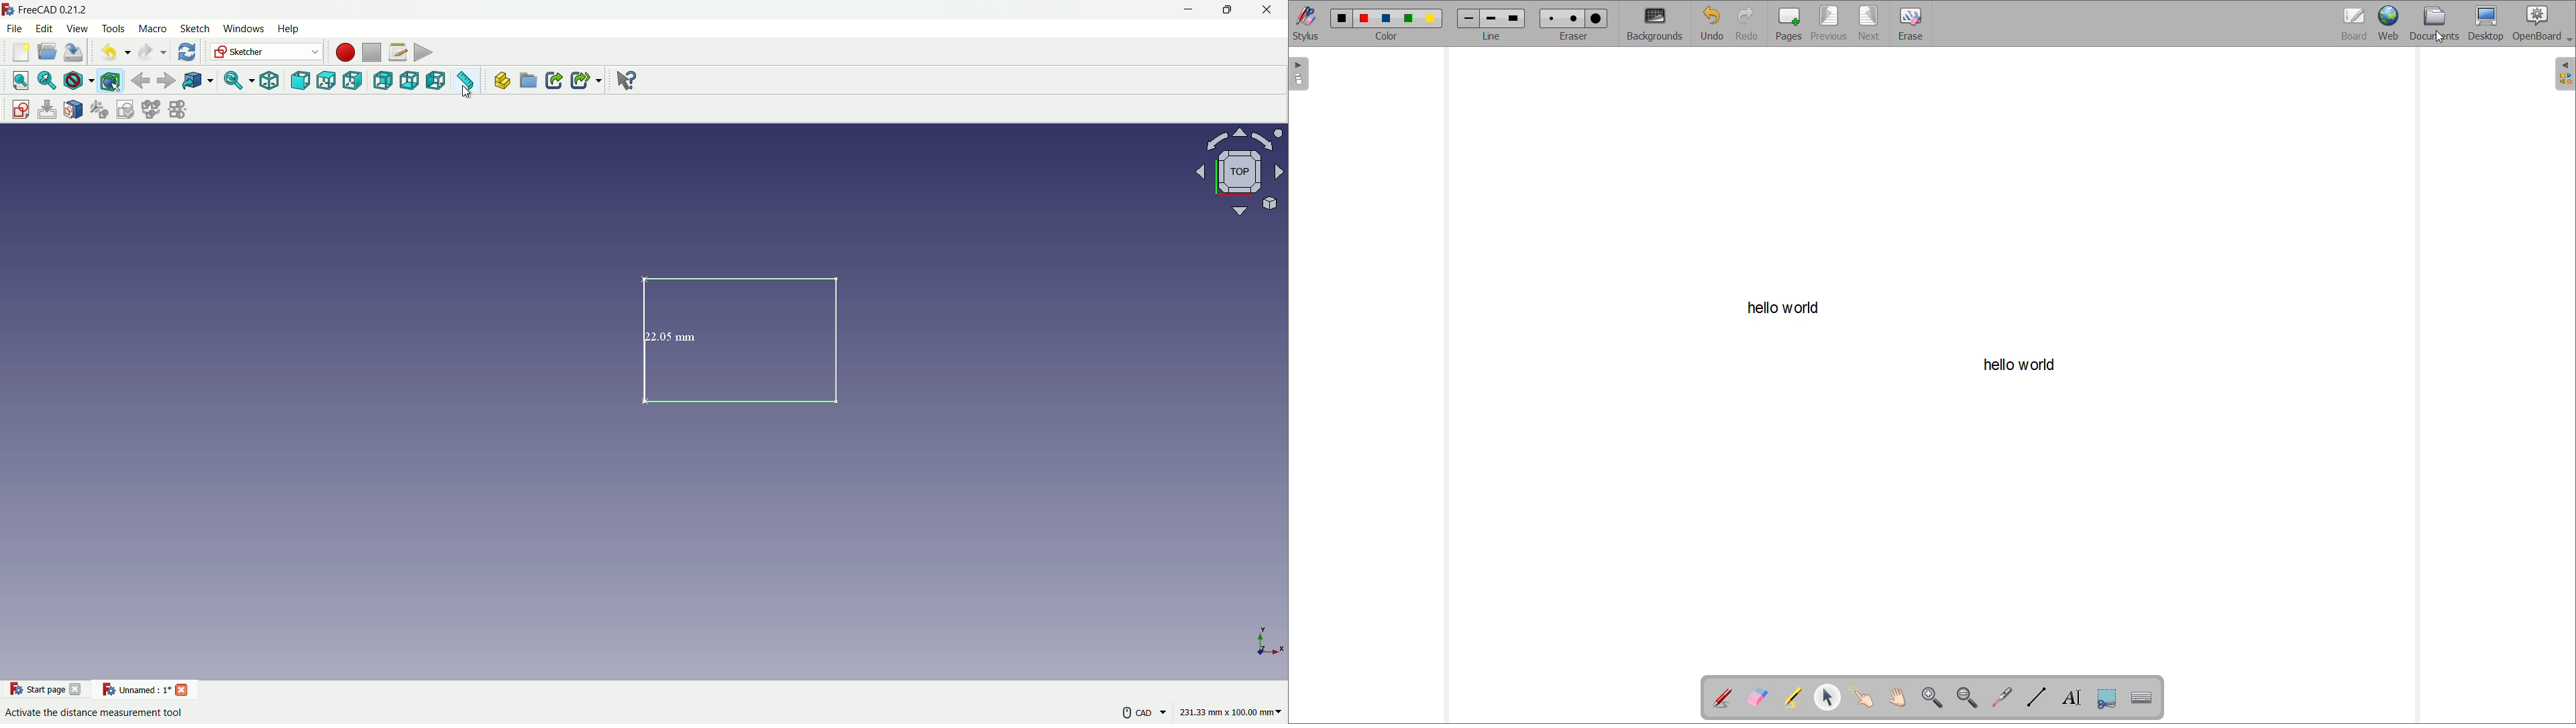 The width and height of the screenshot is (2576, 728). Describe the element at coordinates (745, 343) in the screenshot. I see `rectangle` at that location.